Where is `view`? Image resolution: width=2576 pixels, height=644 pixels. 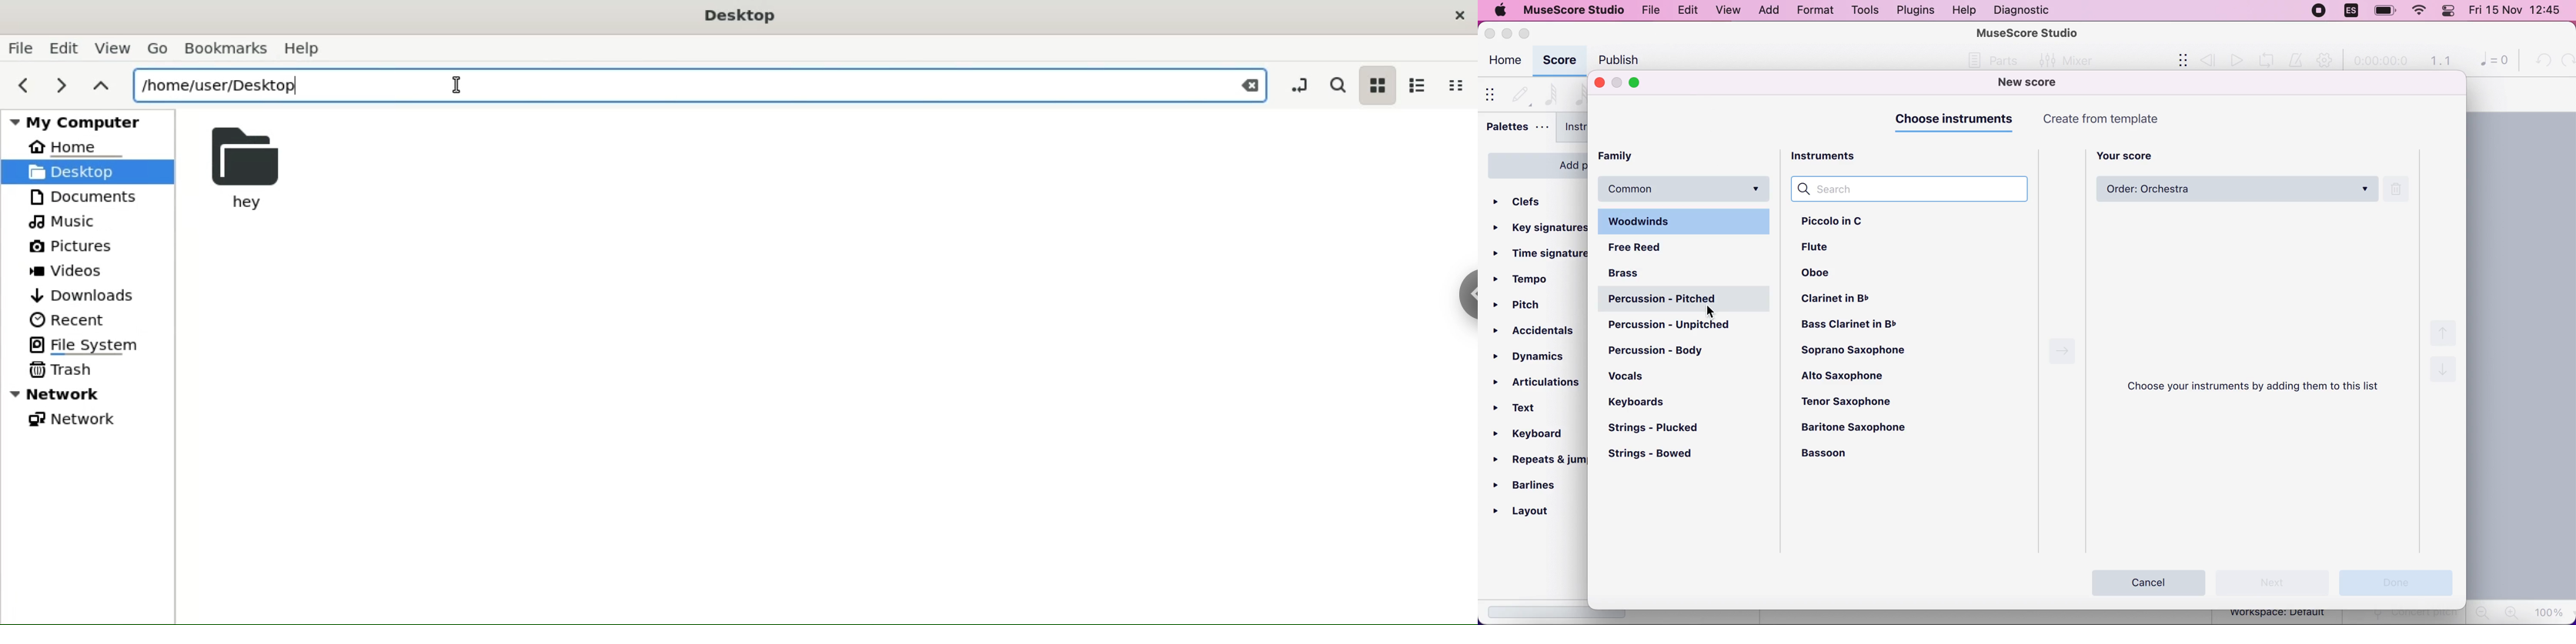
view is located at coordinates (113, 48).